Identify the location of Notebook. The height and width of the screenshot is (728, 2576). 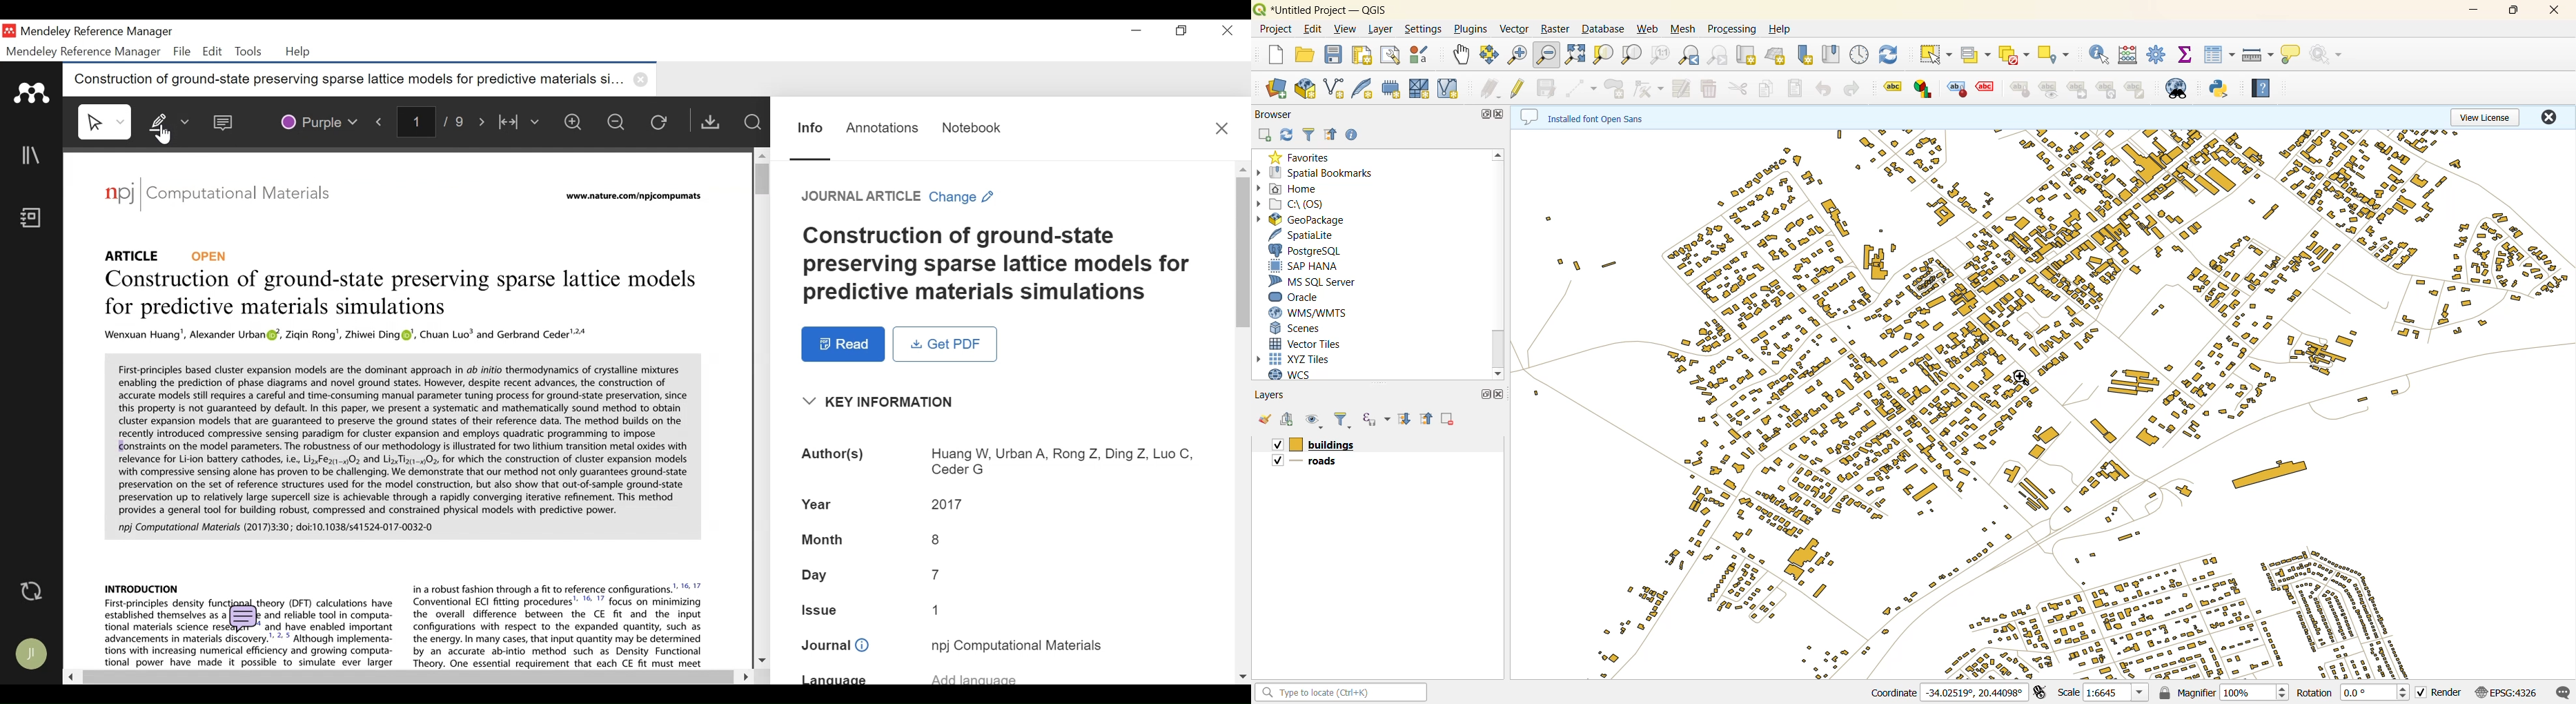
(35, 219).